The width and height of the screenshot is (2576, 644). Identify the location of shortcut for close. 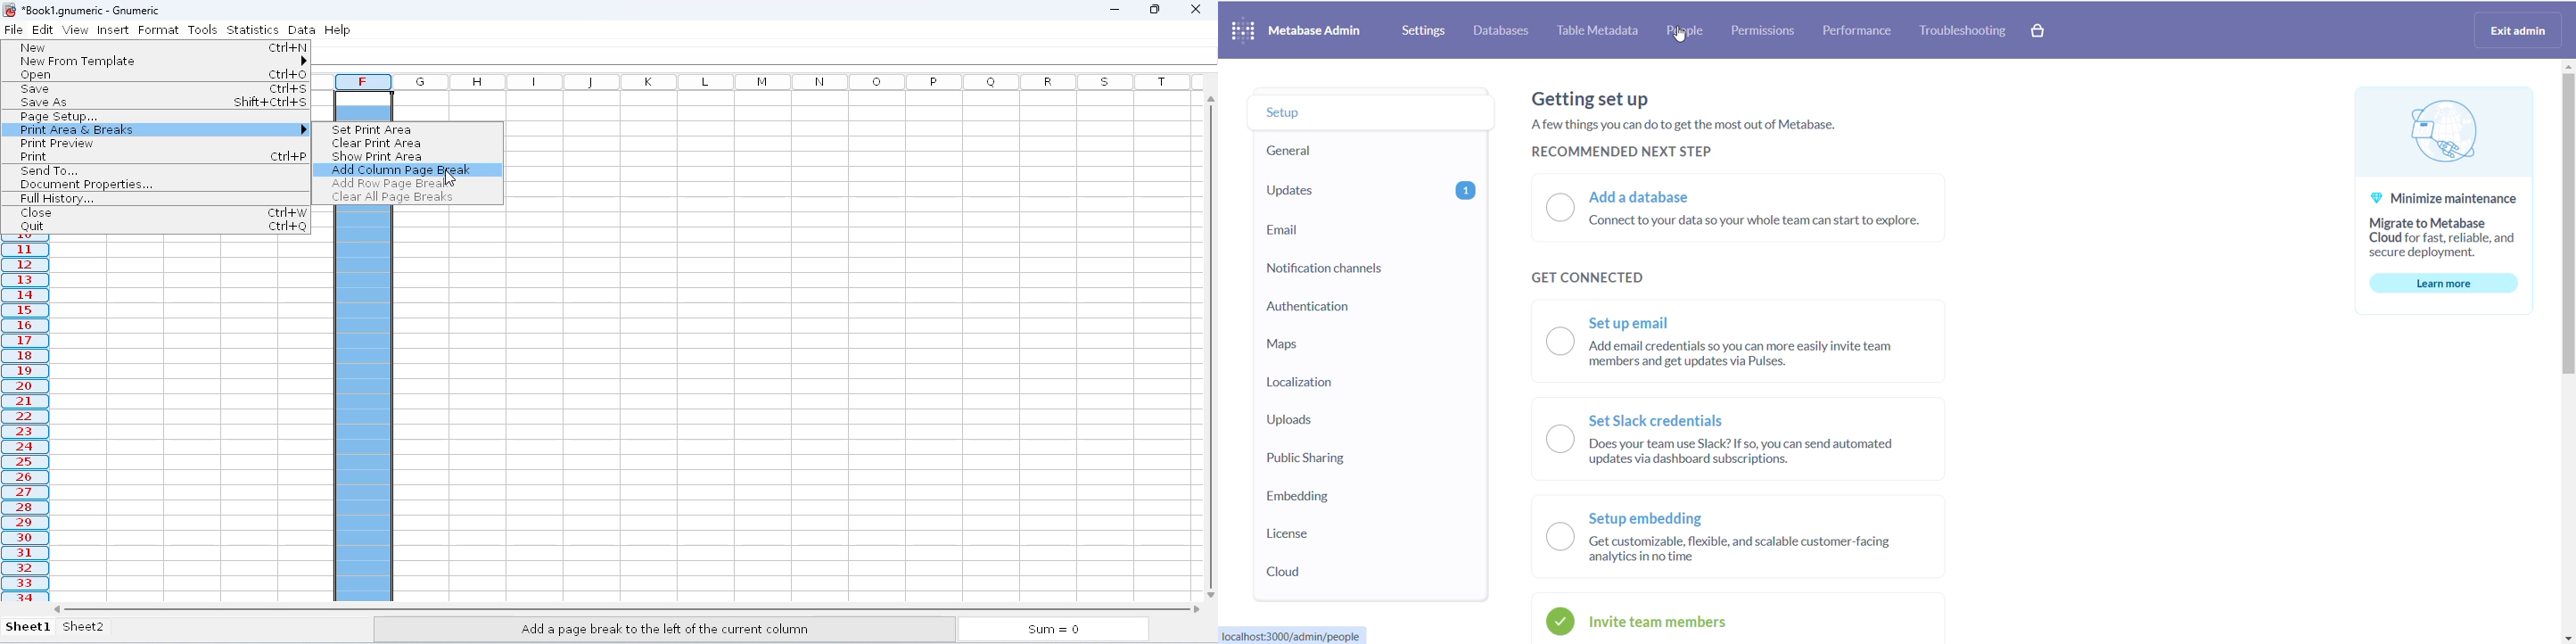
(286, 212).